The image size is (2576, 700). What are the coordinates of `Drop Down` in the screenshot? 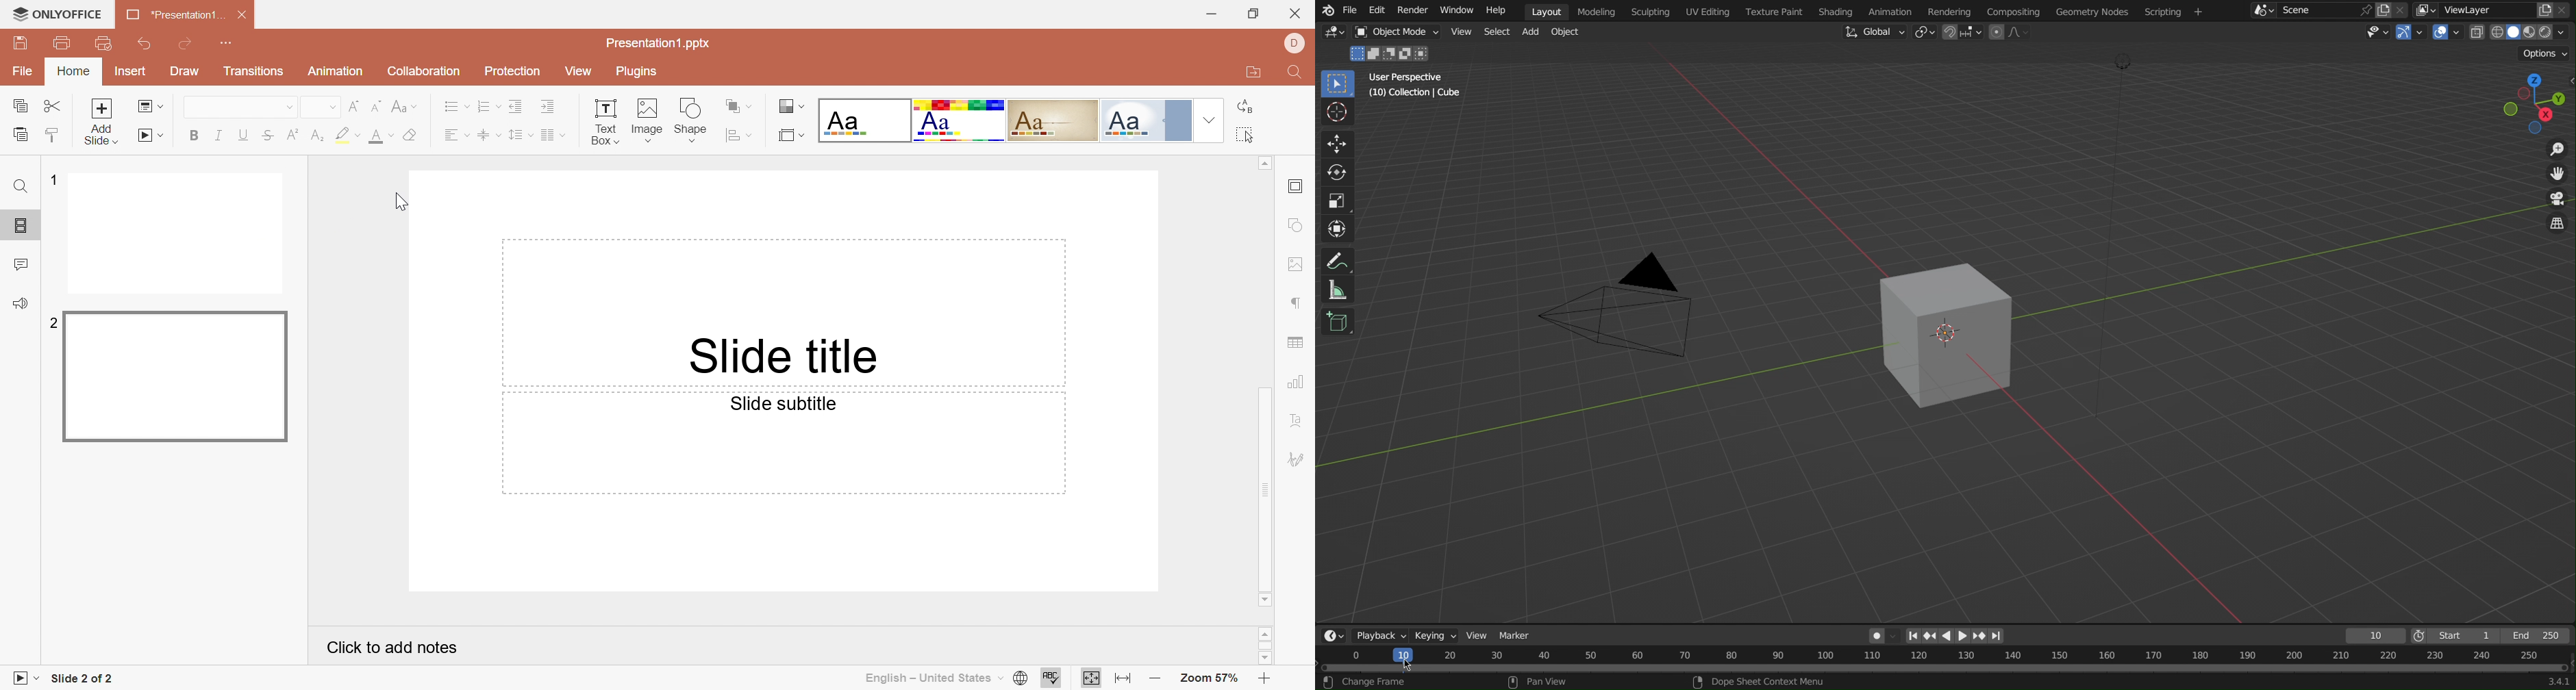 It's located at (331, 107).